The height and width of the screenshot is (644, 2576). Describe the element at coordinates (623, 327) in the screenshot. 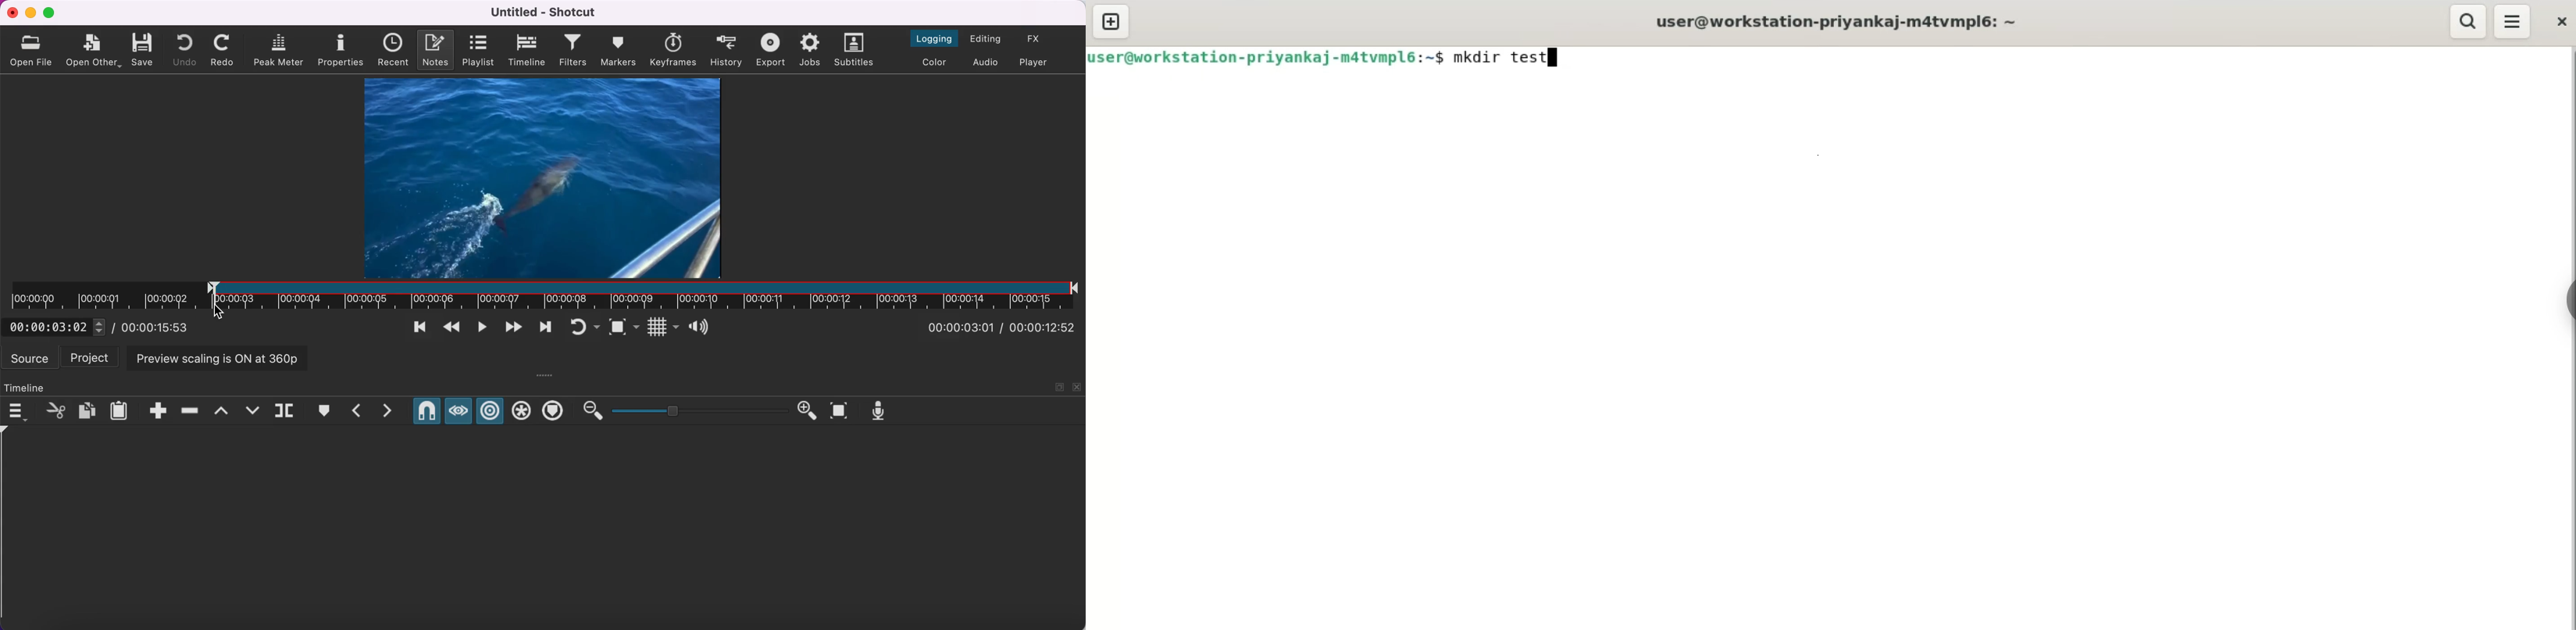

I see `` at that location.